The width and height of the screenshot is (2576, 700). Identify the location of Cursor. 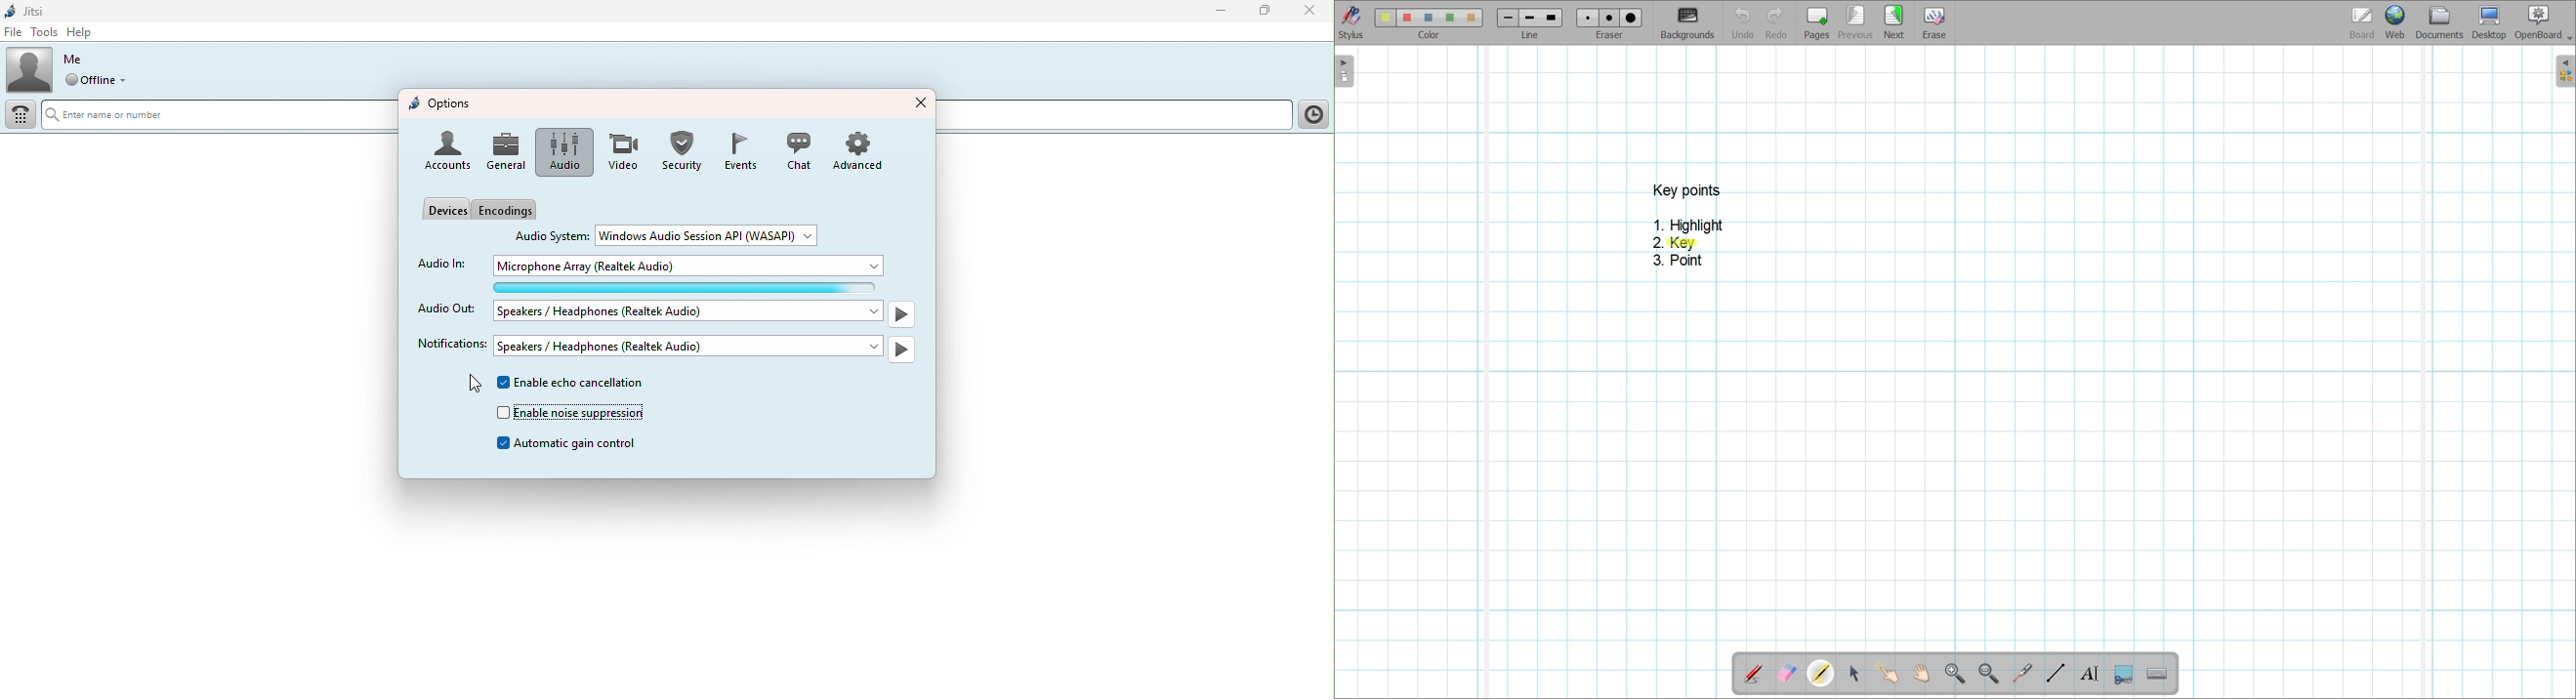
(470, 386).